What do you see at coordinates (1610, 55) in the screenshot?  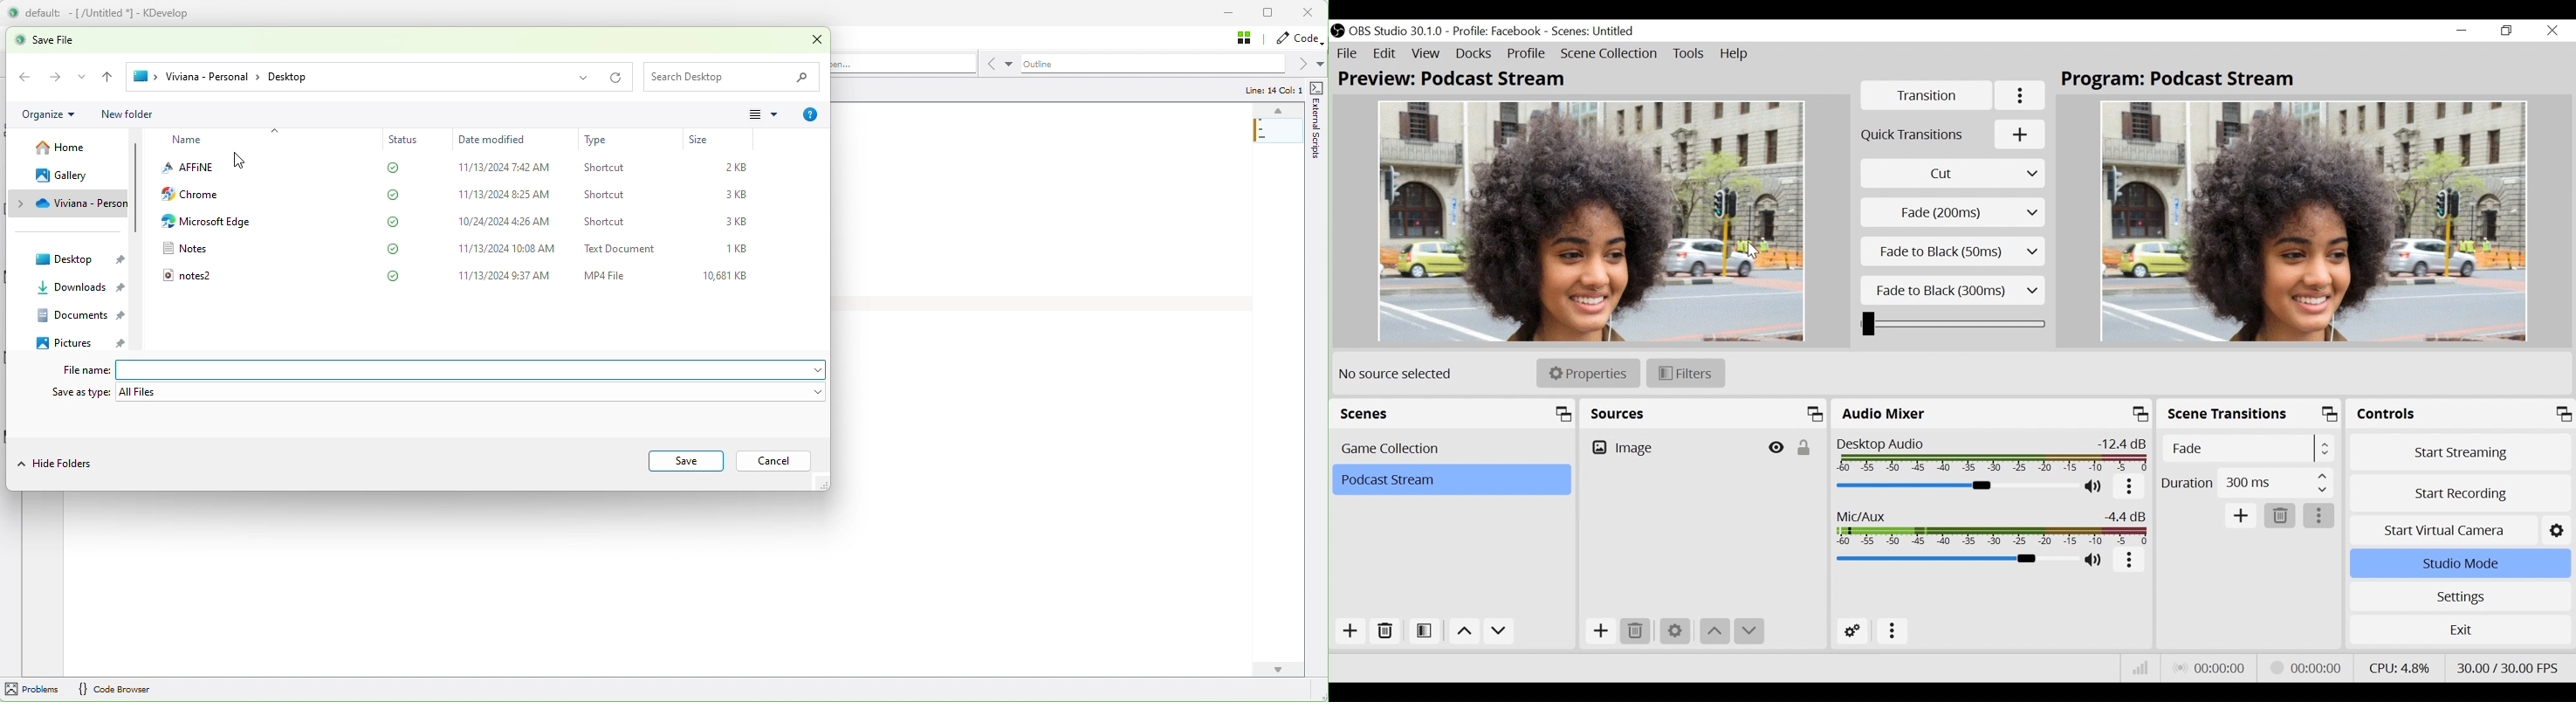 I see `Scene Collection` at bounding box center [1610, 55].